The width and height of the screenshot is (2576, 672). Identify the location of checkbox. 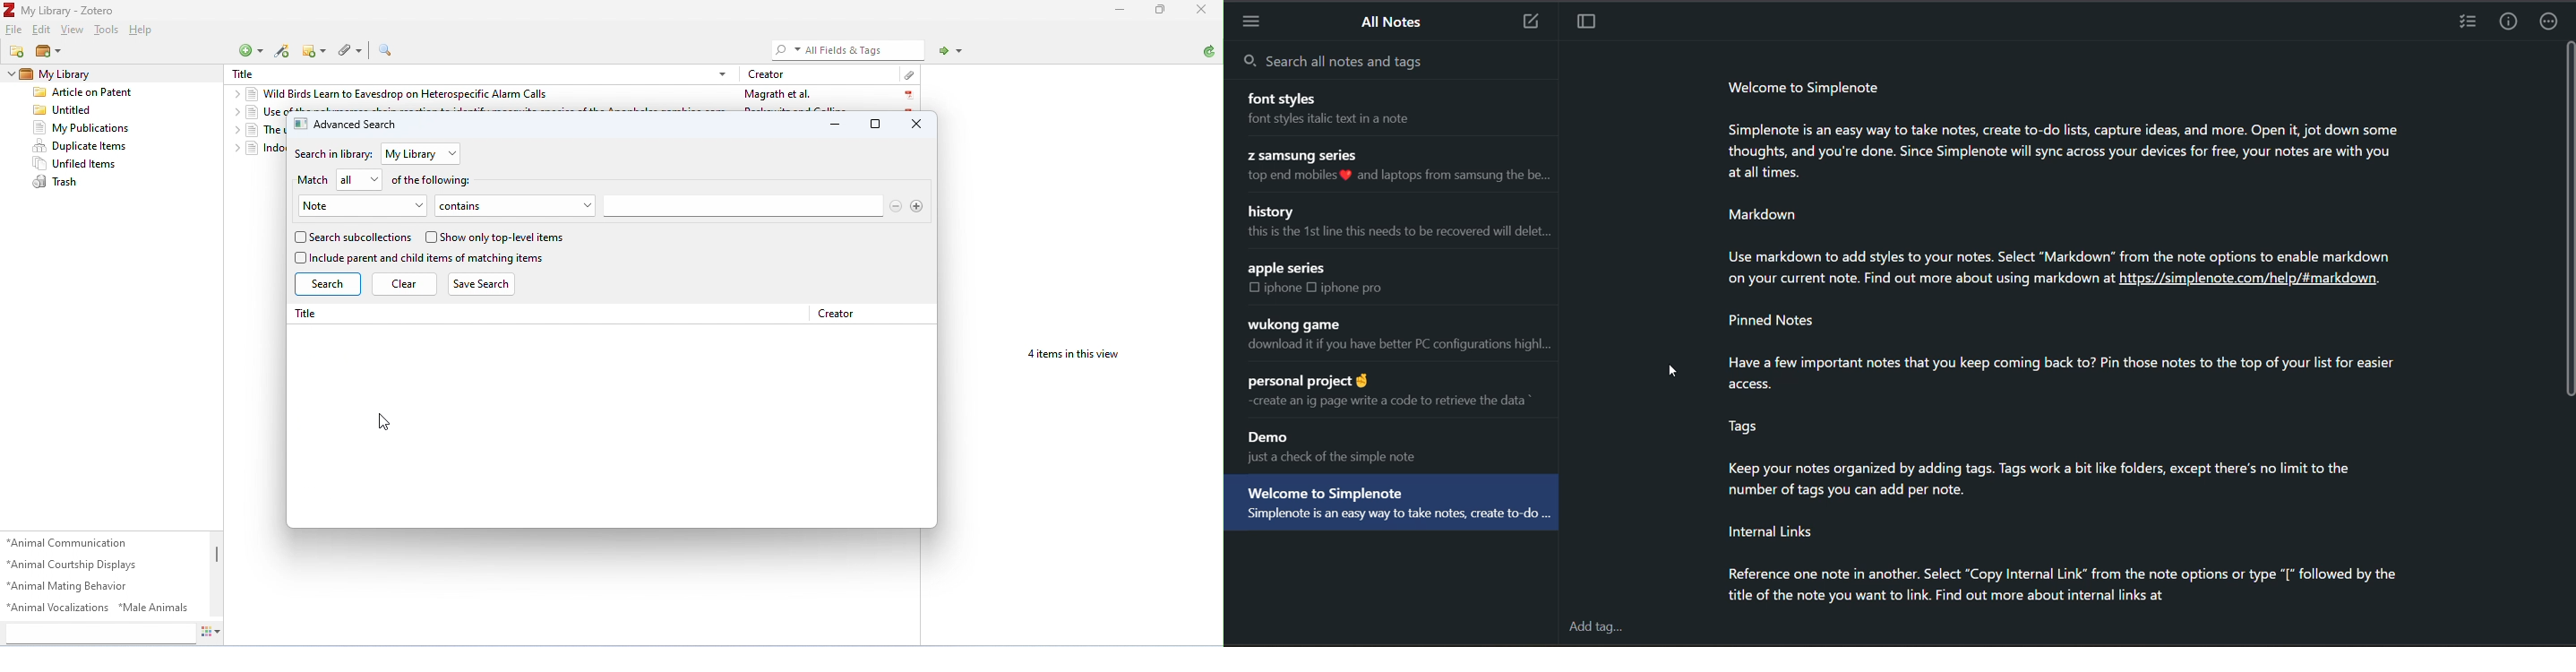
(300, 237).